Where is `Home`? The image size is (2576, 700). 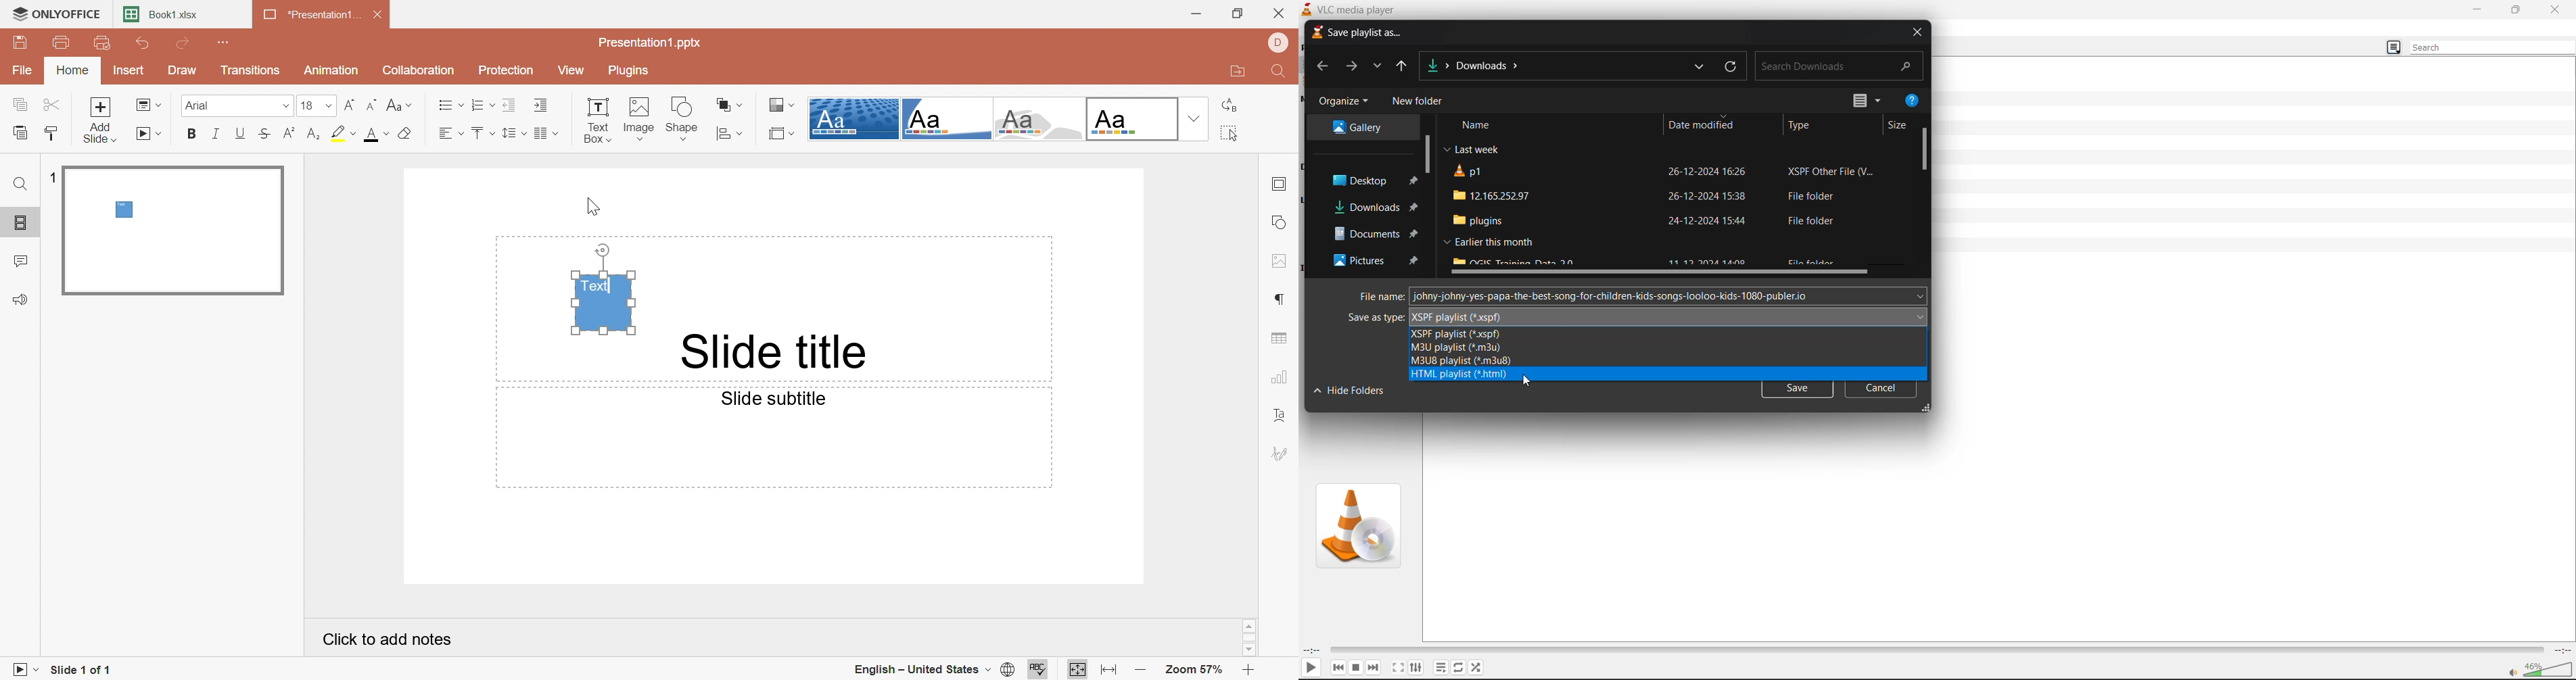
Home is located at coordinates (75, 72).